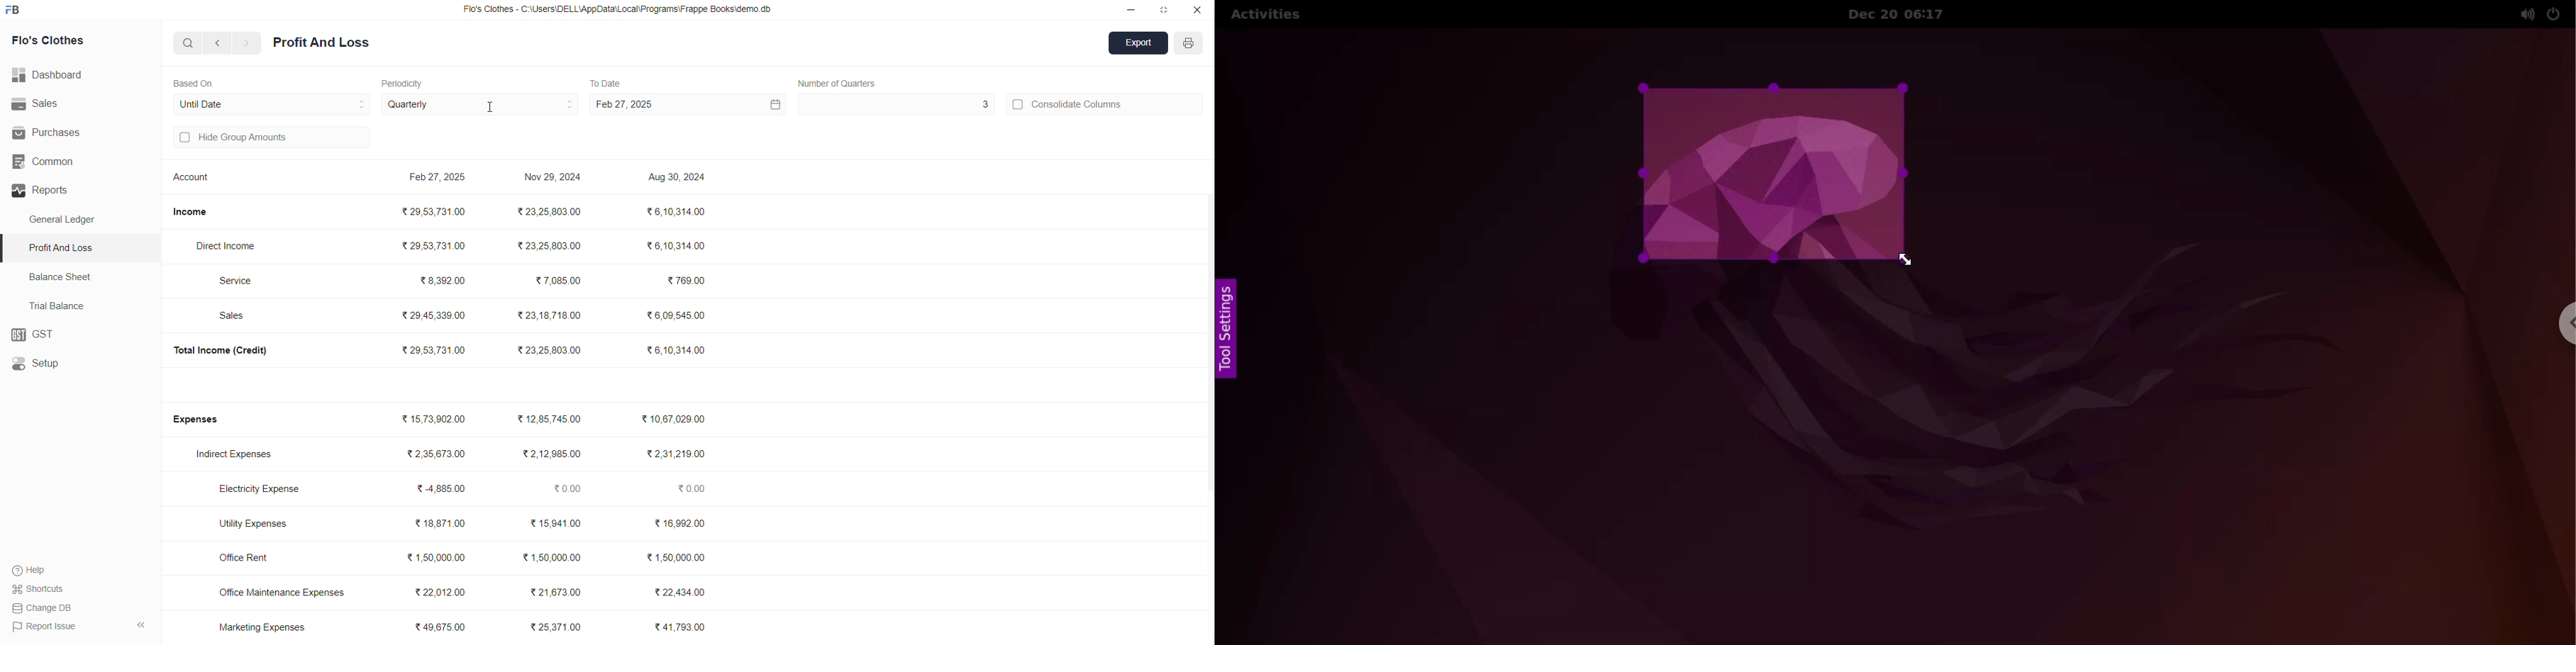 The width and height of the screenshot is (2576, 672). What do you see at coordinates (444, 627) in the screenshot?
I see `₹49,675.00` at bounding box center [444, 627].